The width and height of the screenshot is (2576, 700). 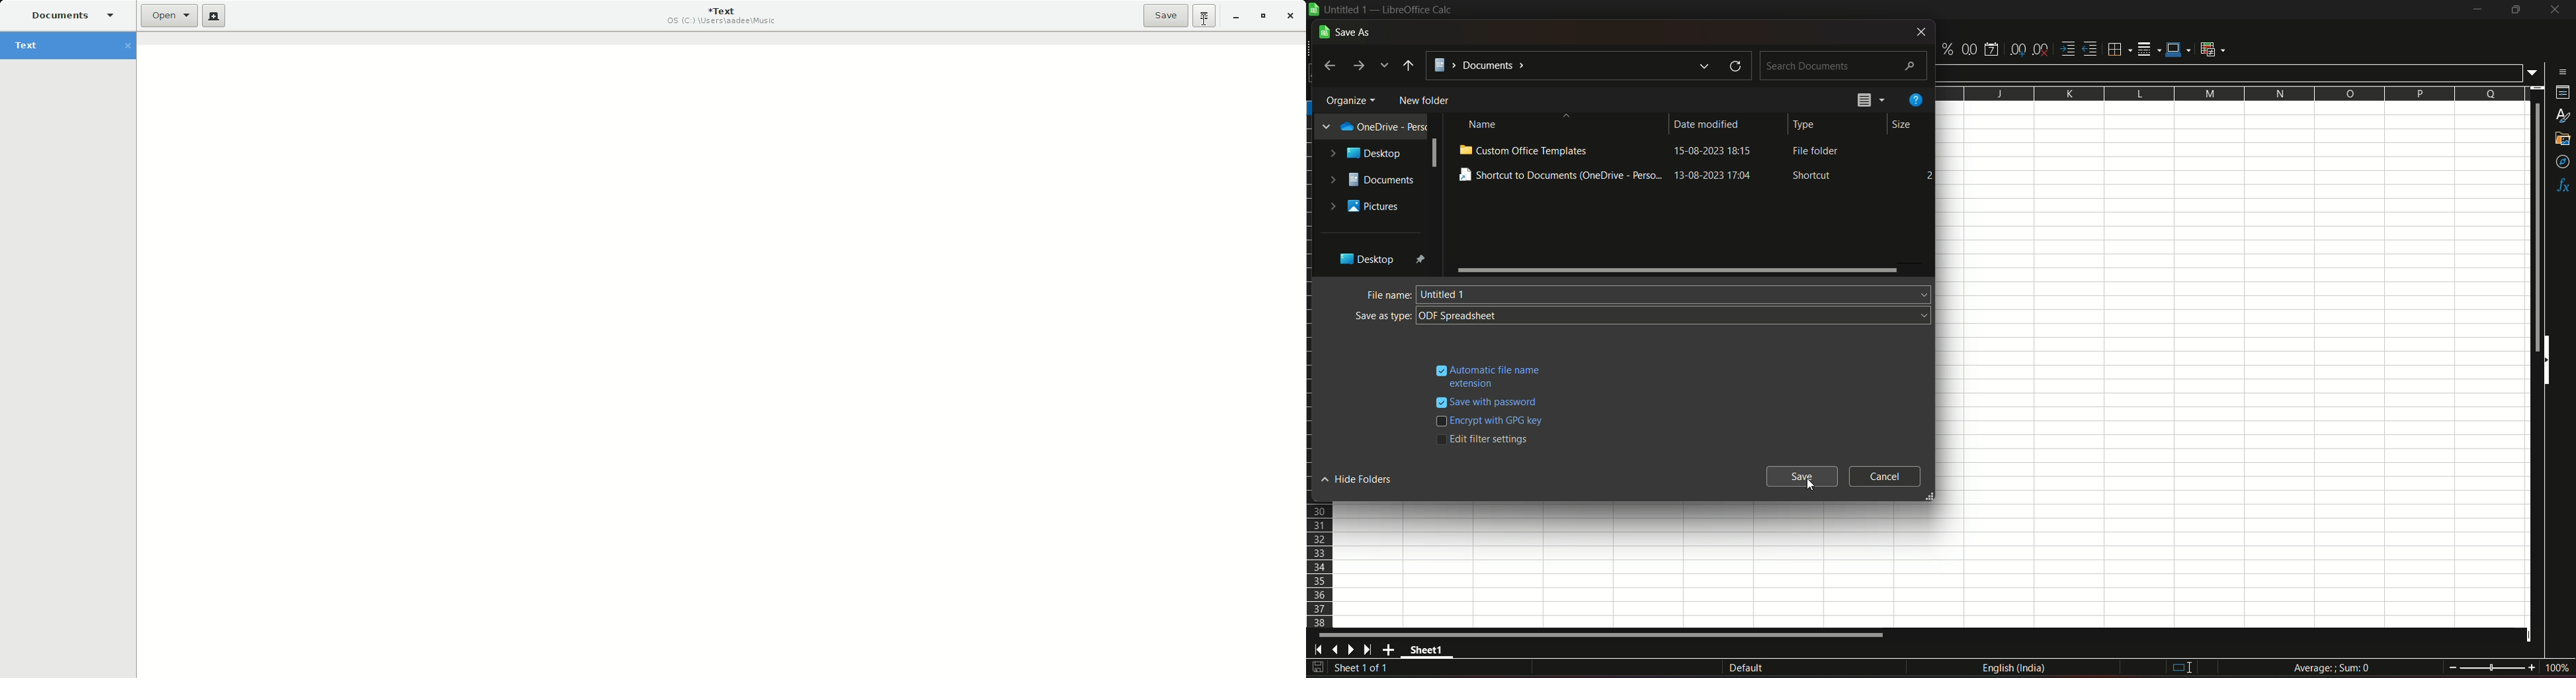 I want to click on 15-08-2023 18:15, so click(x=1720, y=154).